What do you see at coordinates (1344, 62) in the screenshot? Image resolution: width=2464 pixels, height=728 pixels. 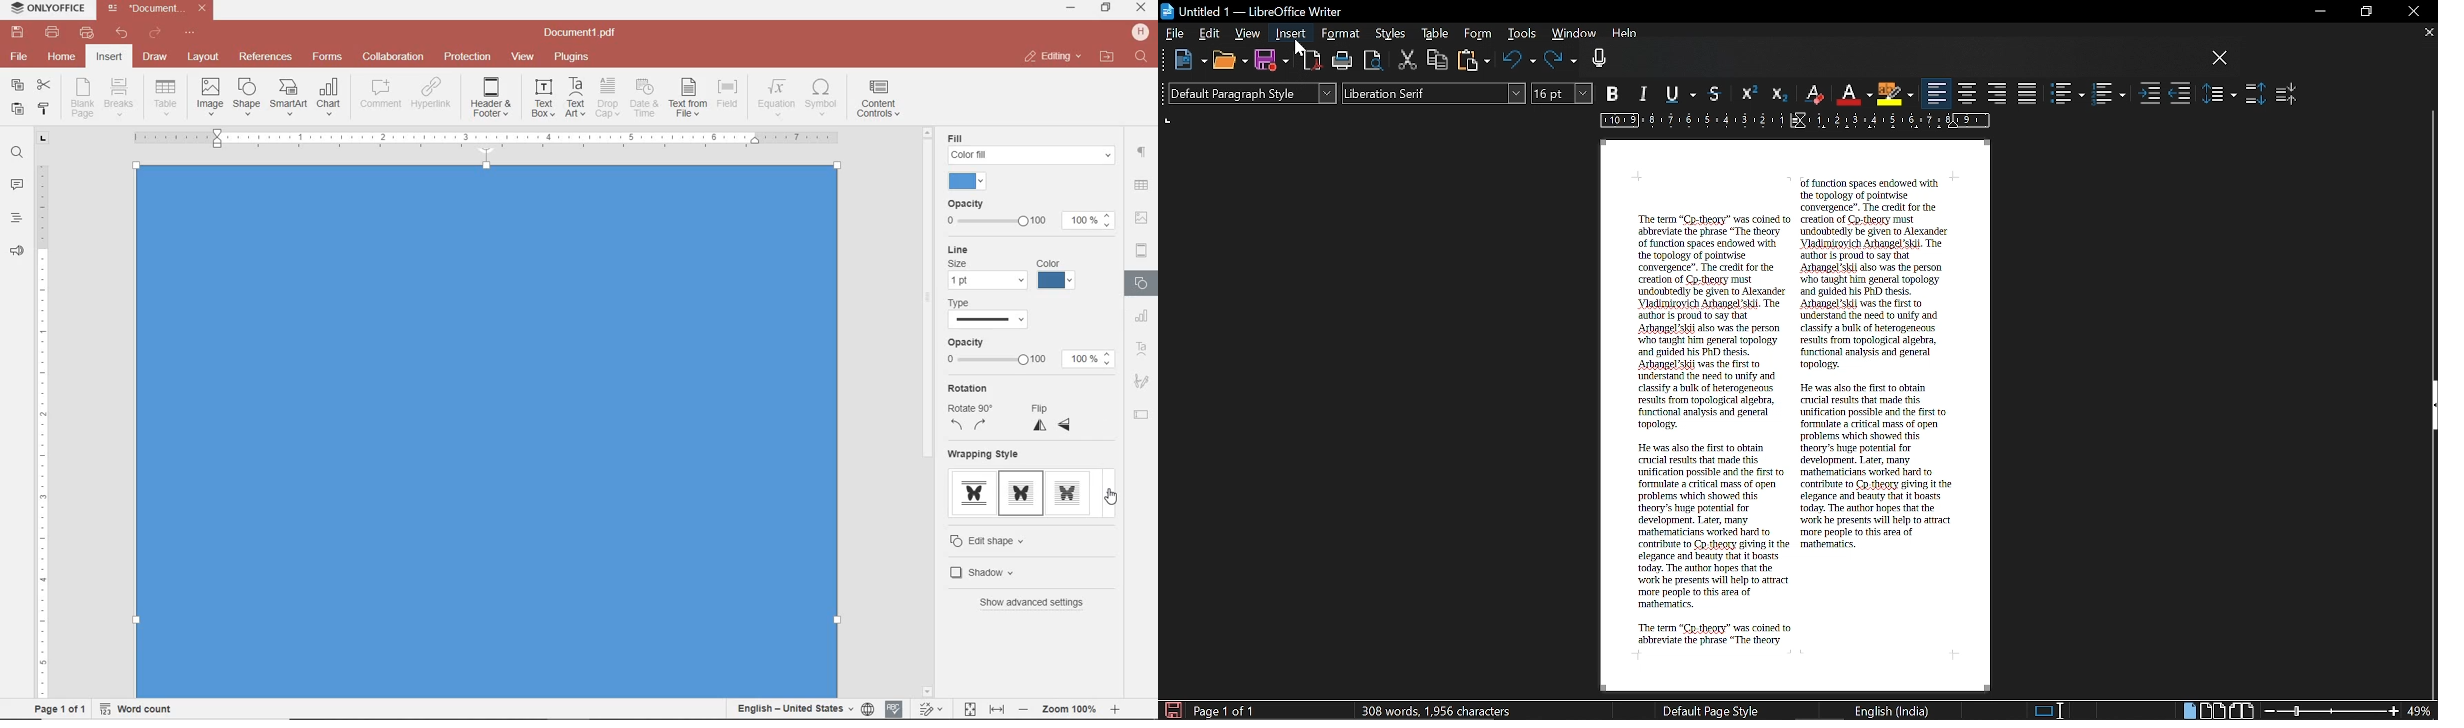 I see `Print` at bounding box center [1344, 62].